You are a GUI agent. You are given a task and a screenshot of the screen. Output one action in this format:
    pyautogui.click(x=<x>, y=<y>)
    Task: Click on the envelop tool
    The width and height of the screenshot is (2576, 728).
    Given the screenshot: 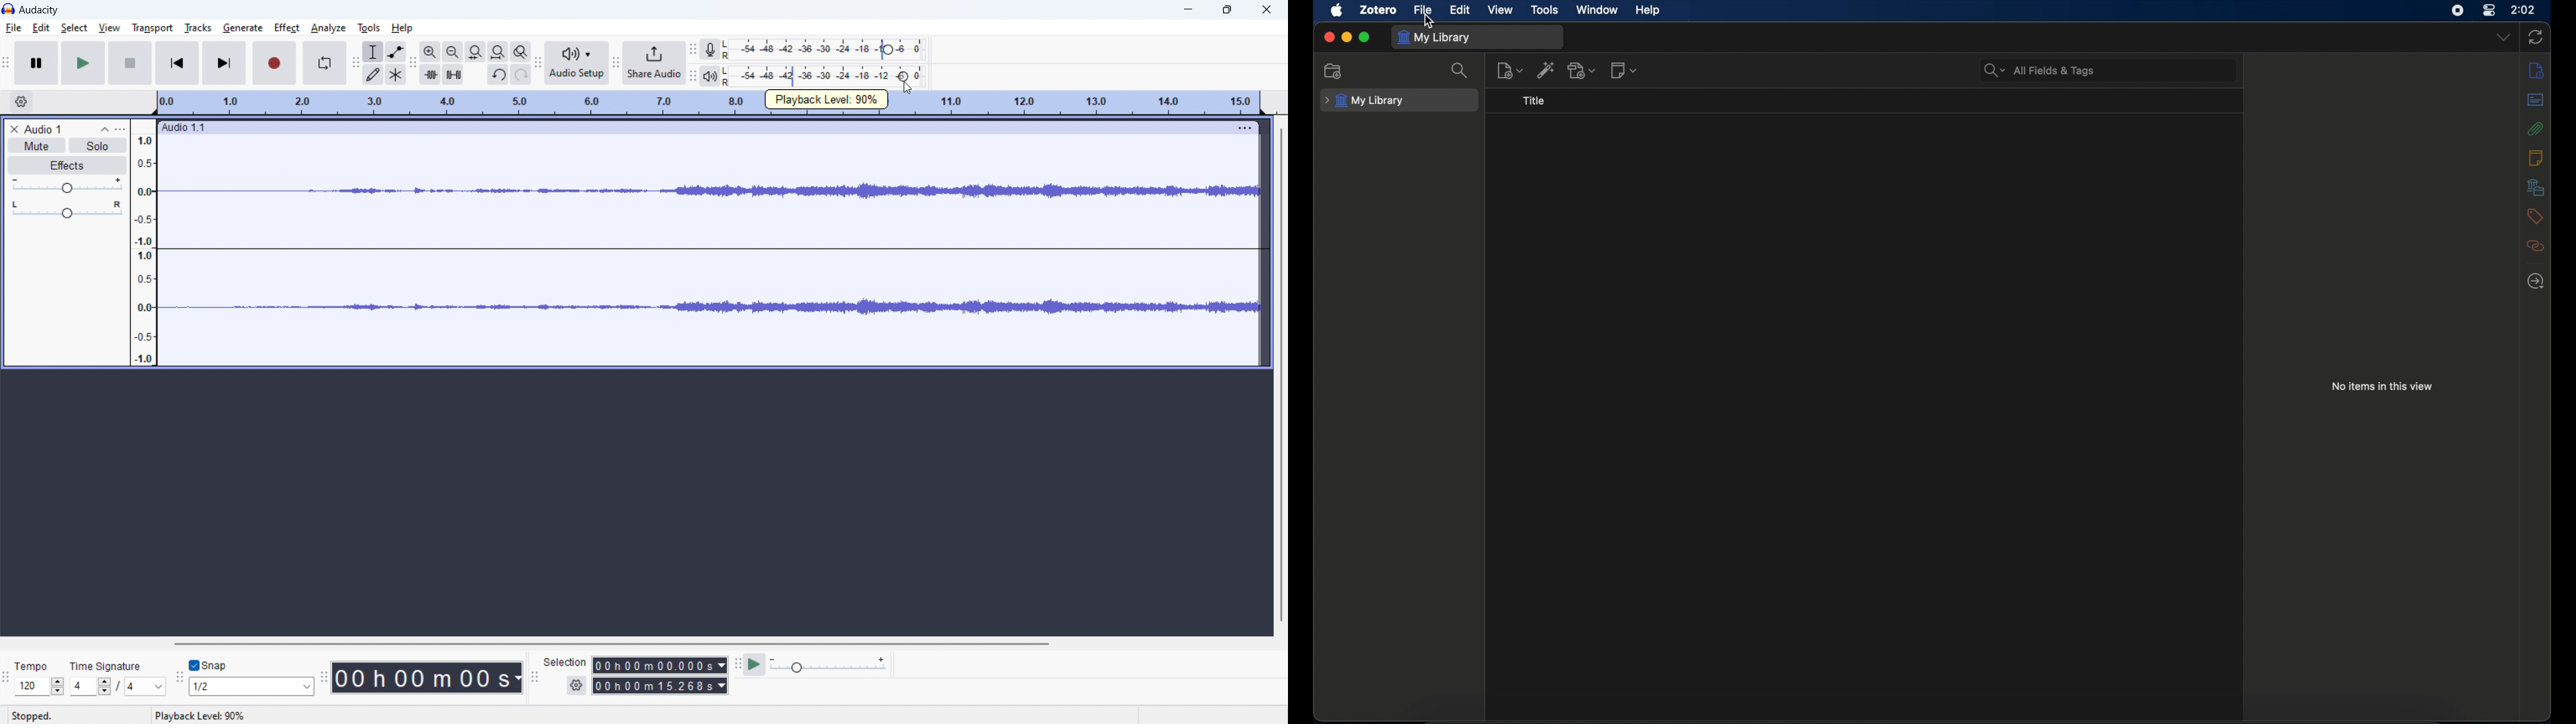 What is the action you would take?
    pyautogui.click(x=396, y=52)
    